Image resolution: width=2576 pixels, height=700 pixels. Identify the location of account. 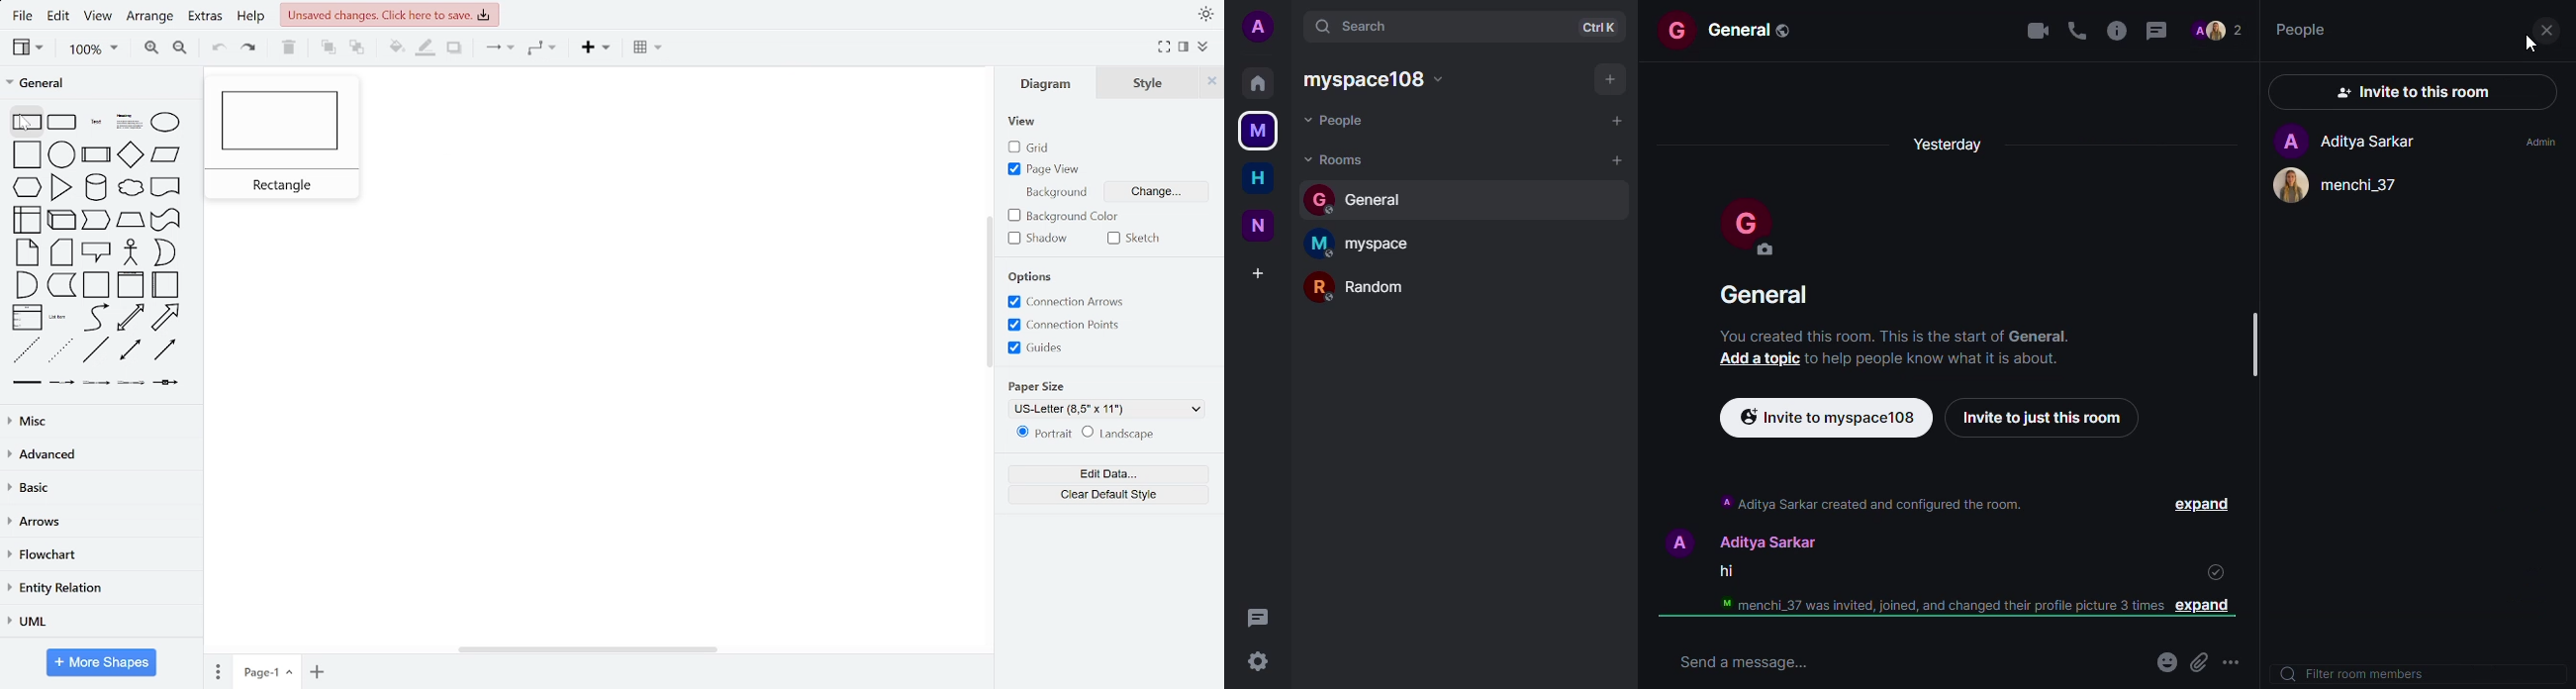
(1262, 25).